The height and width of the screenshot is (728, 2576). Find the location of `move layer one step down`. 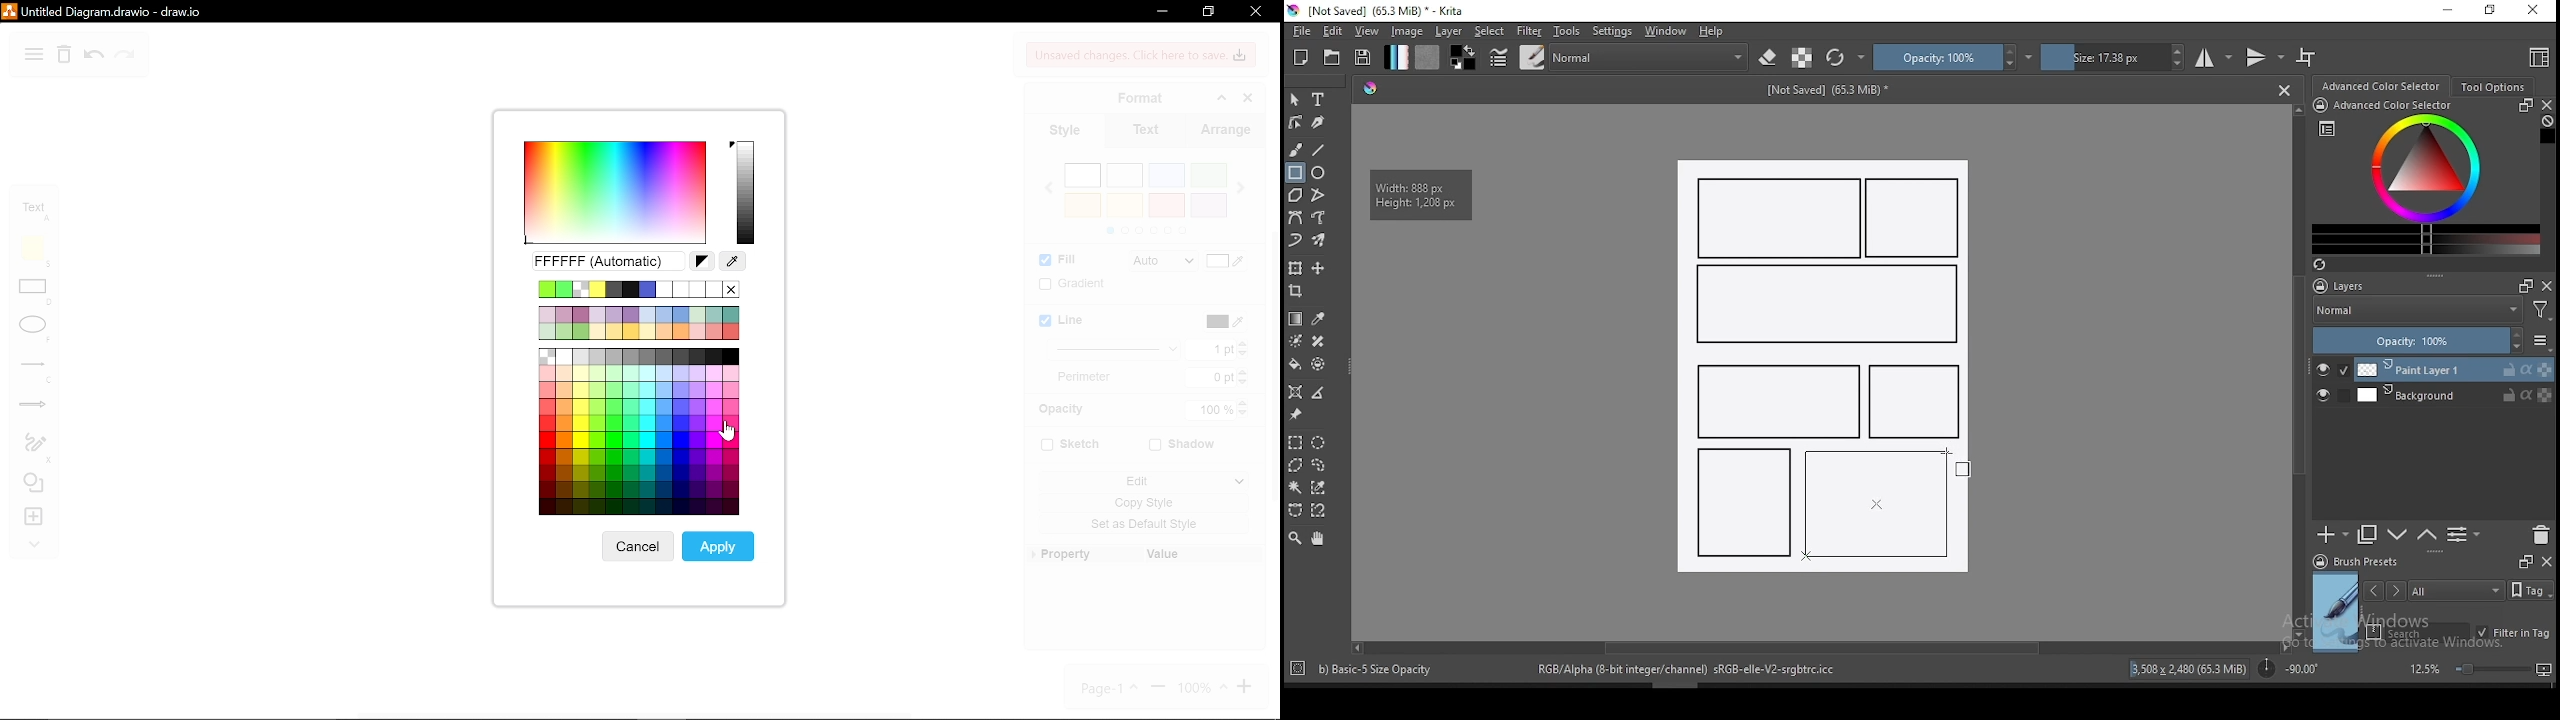

move layer one step down is located at coordinates (2427, 535).